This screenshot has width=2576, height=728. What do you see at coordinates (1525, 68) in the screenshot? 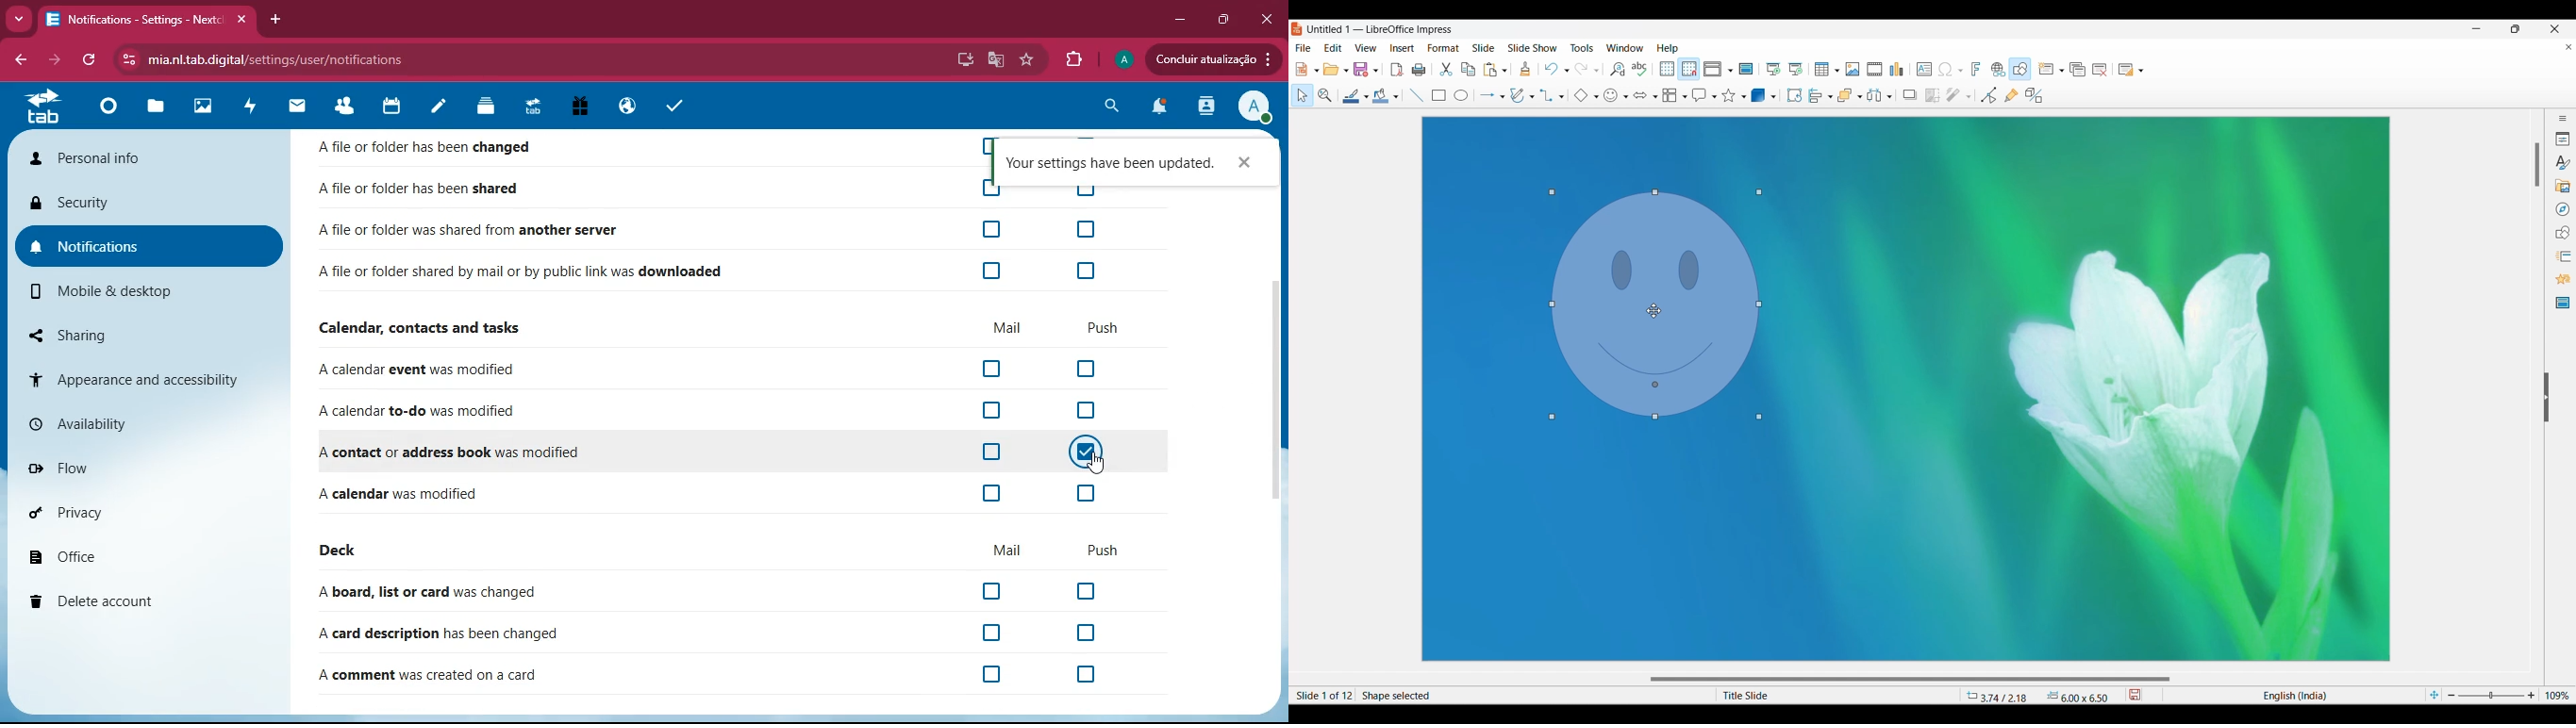
I see `Clone formatting` at bounding box center [1525, 68].